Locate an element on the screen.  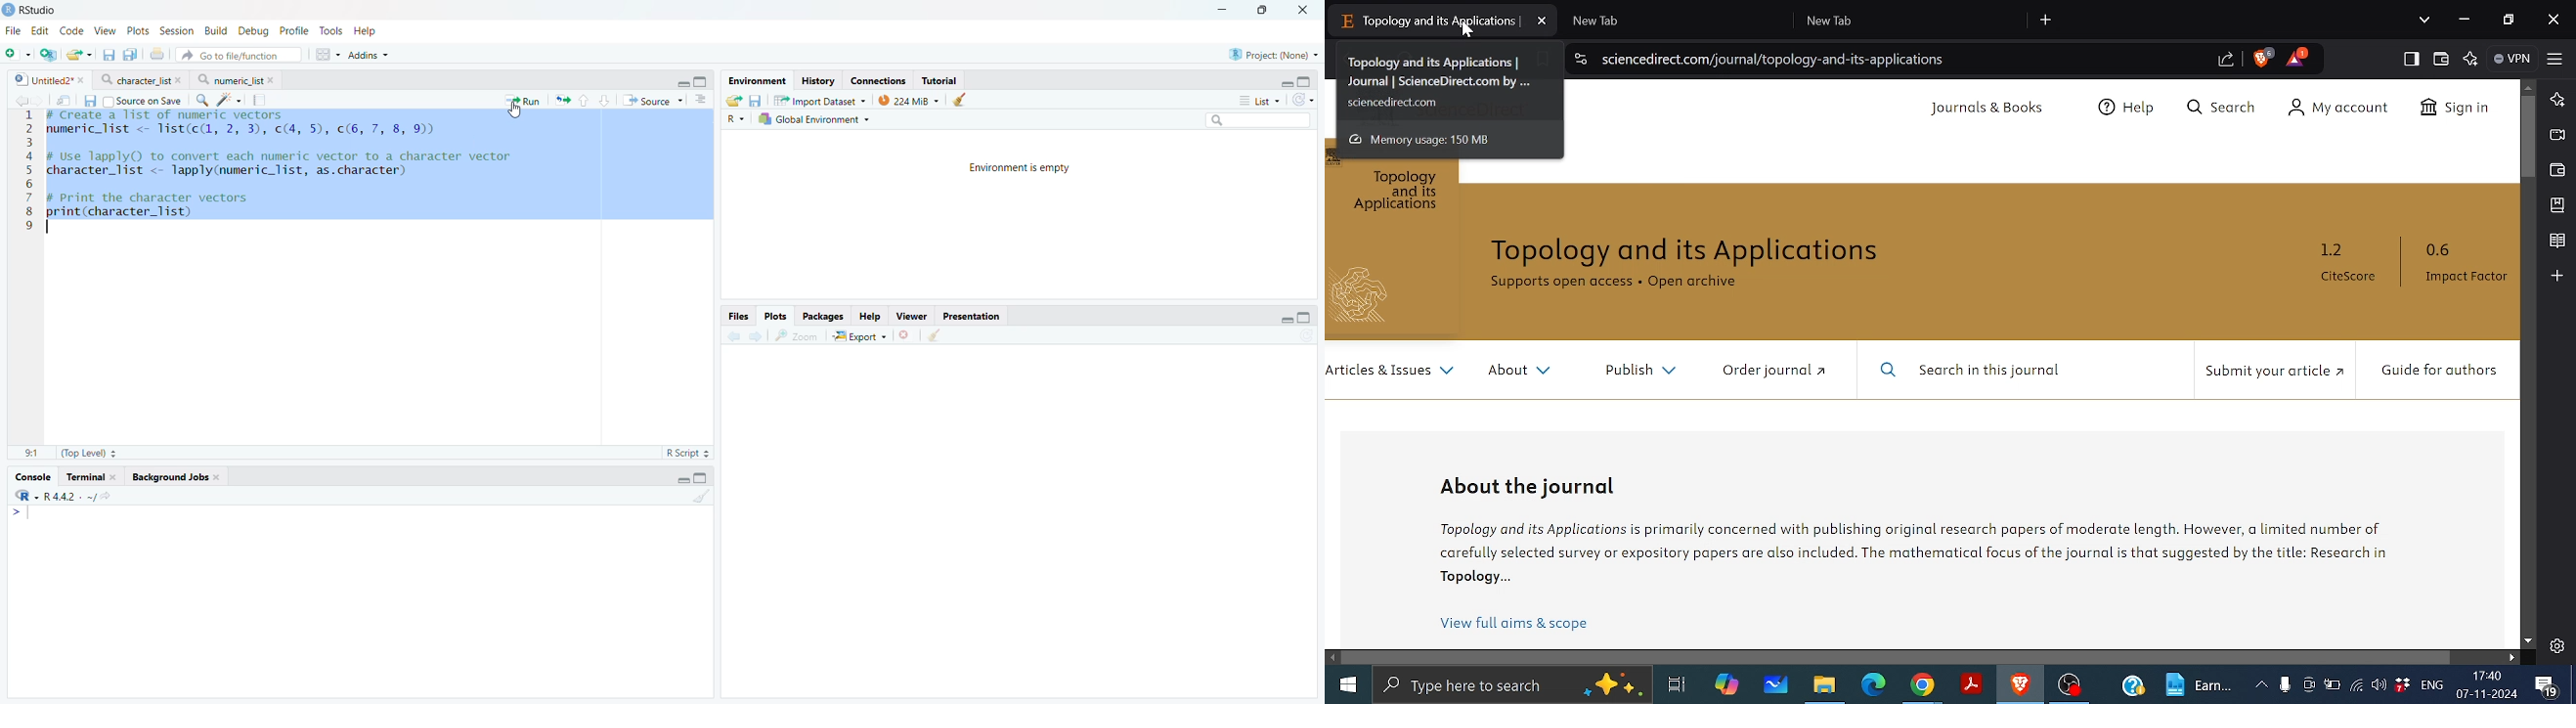
Show sidebar is located at coordinates (2409, 58).